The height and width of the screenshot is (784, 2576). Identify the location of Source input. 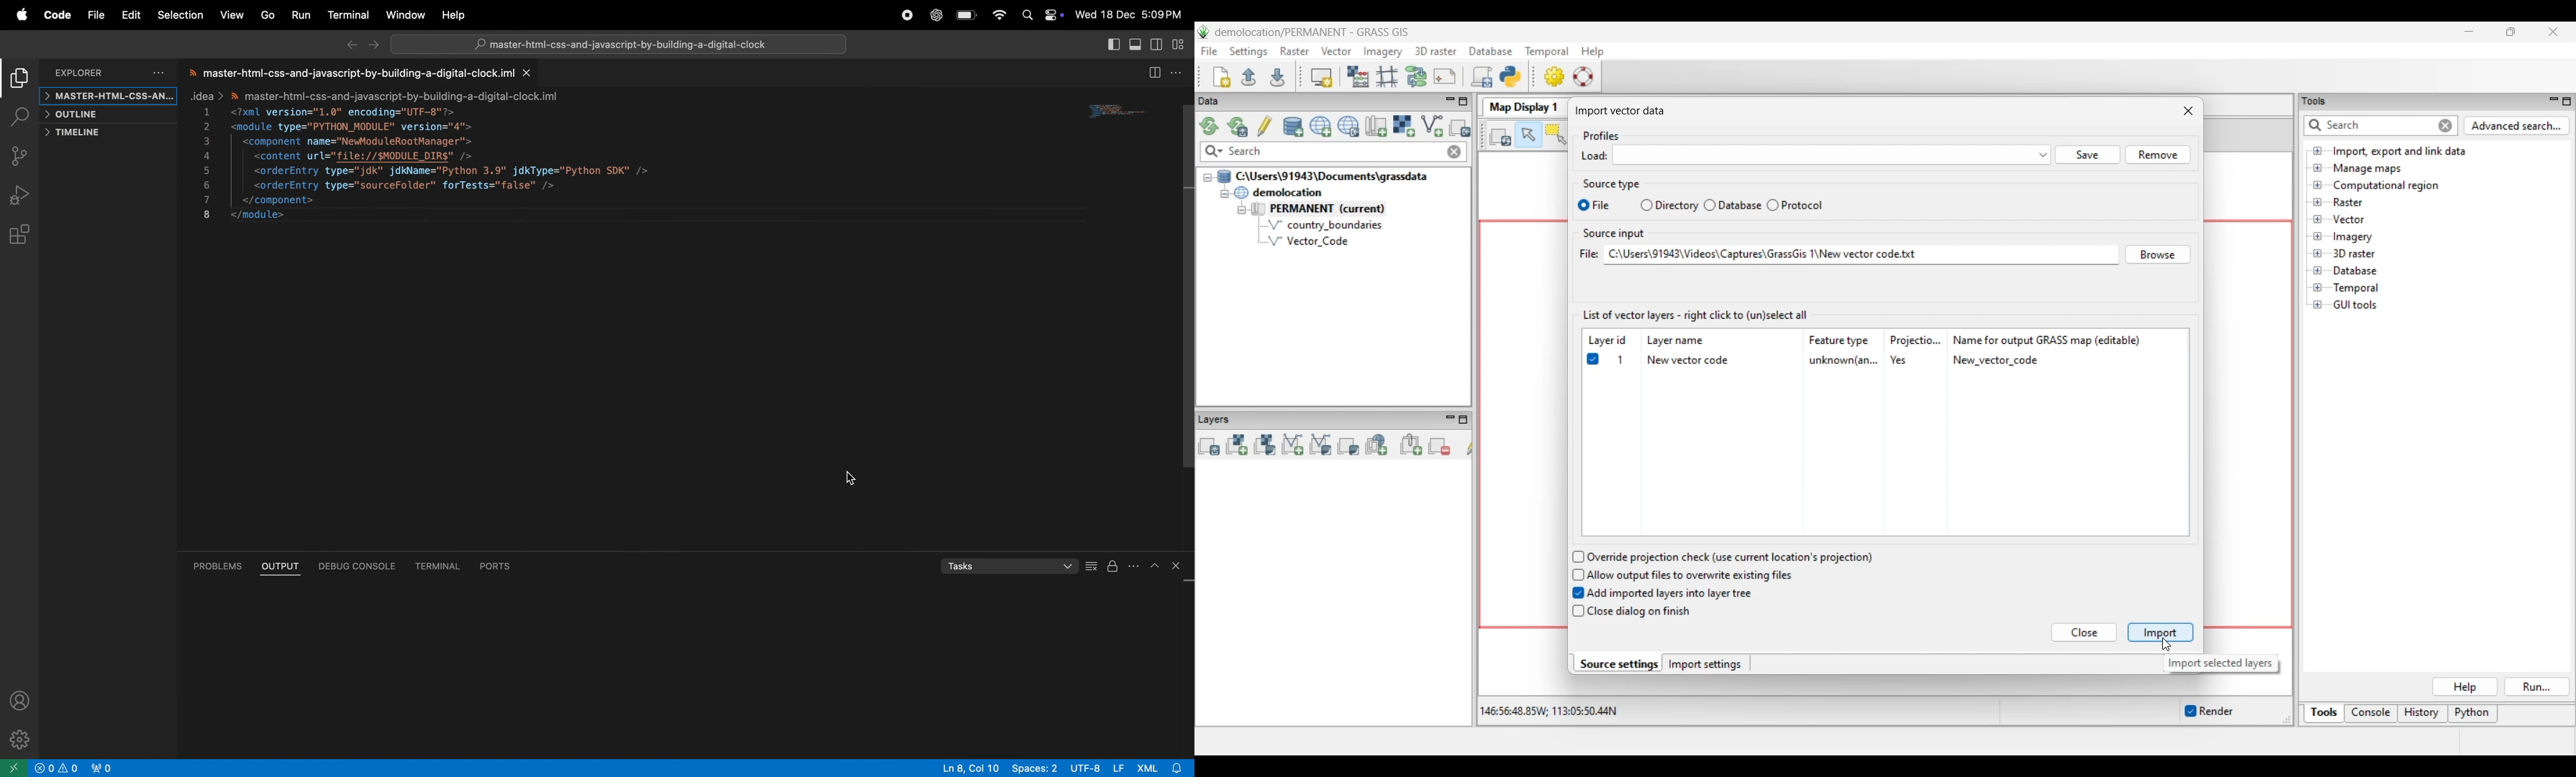
(1619, 233).